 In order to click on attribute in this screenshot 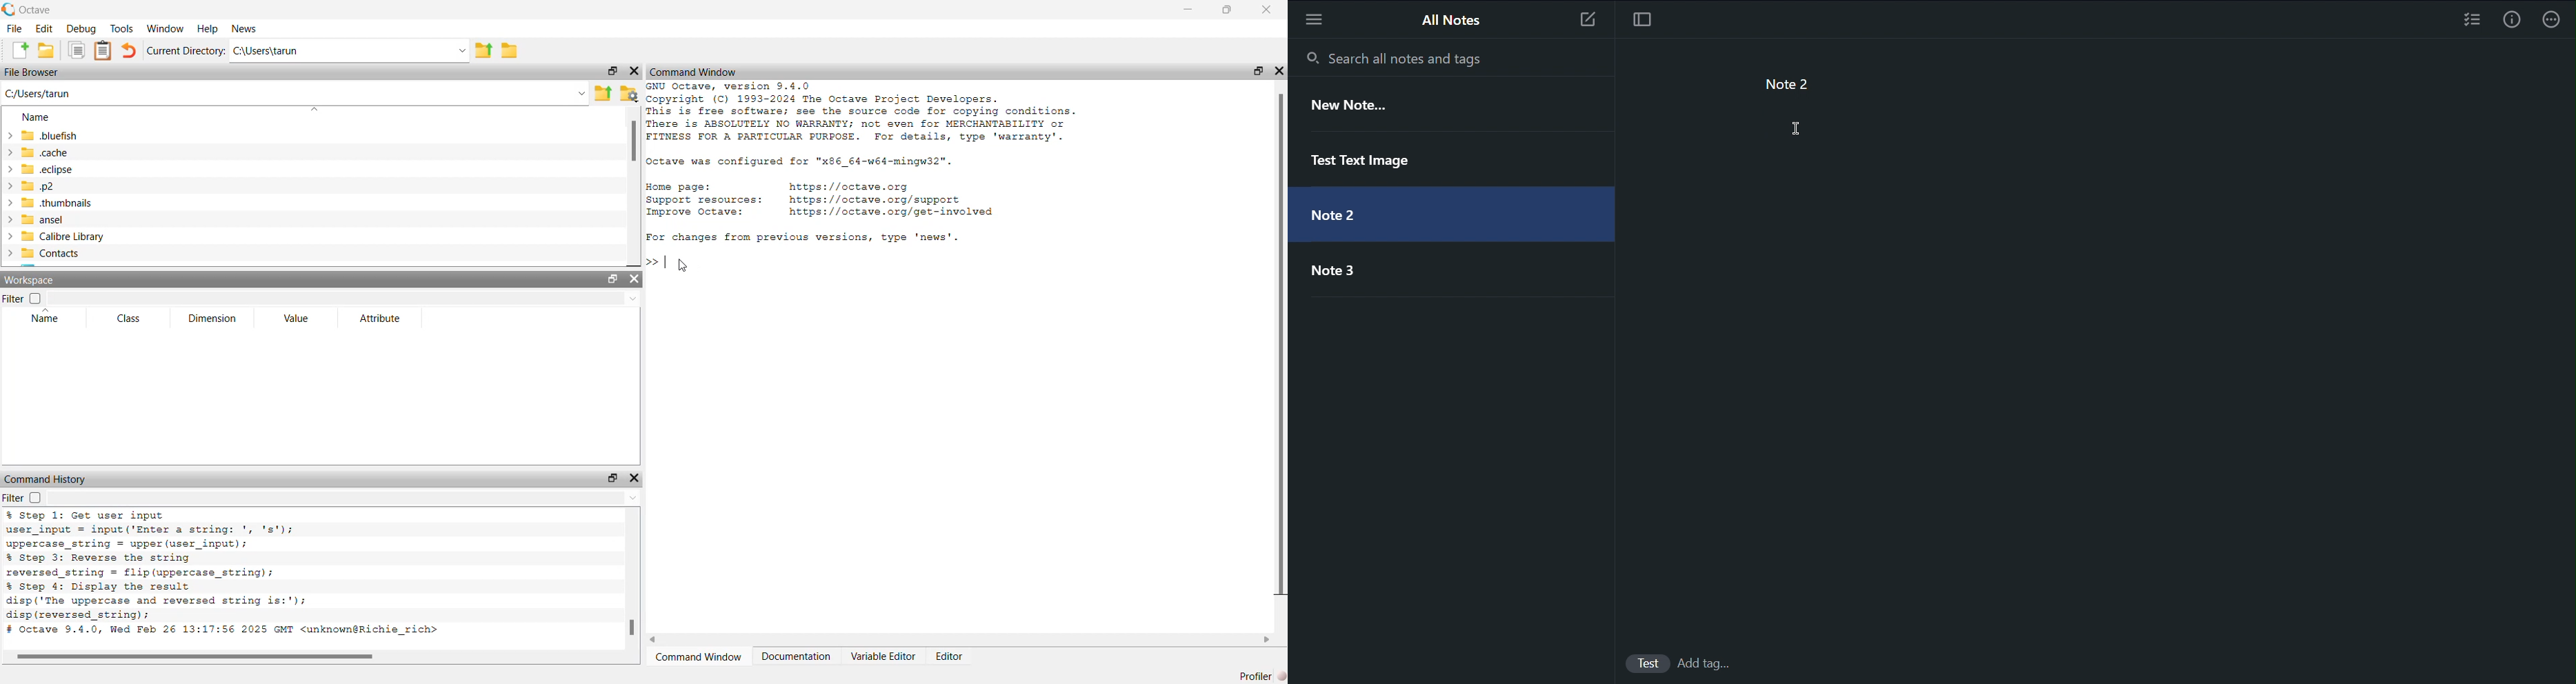, I will do `click(381, 319)`.